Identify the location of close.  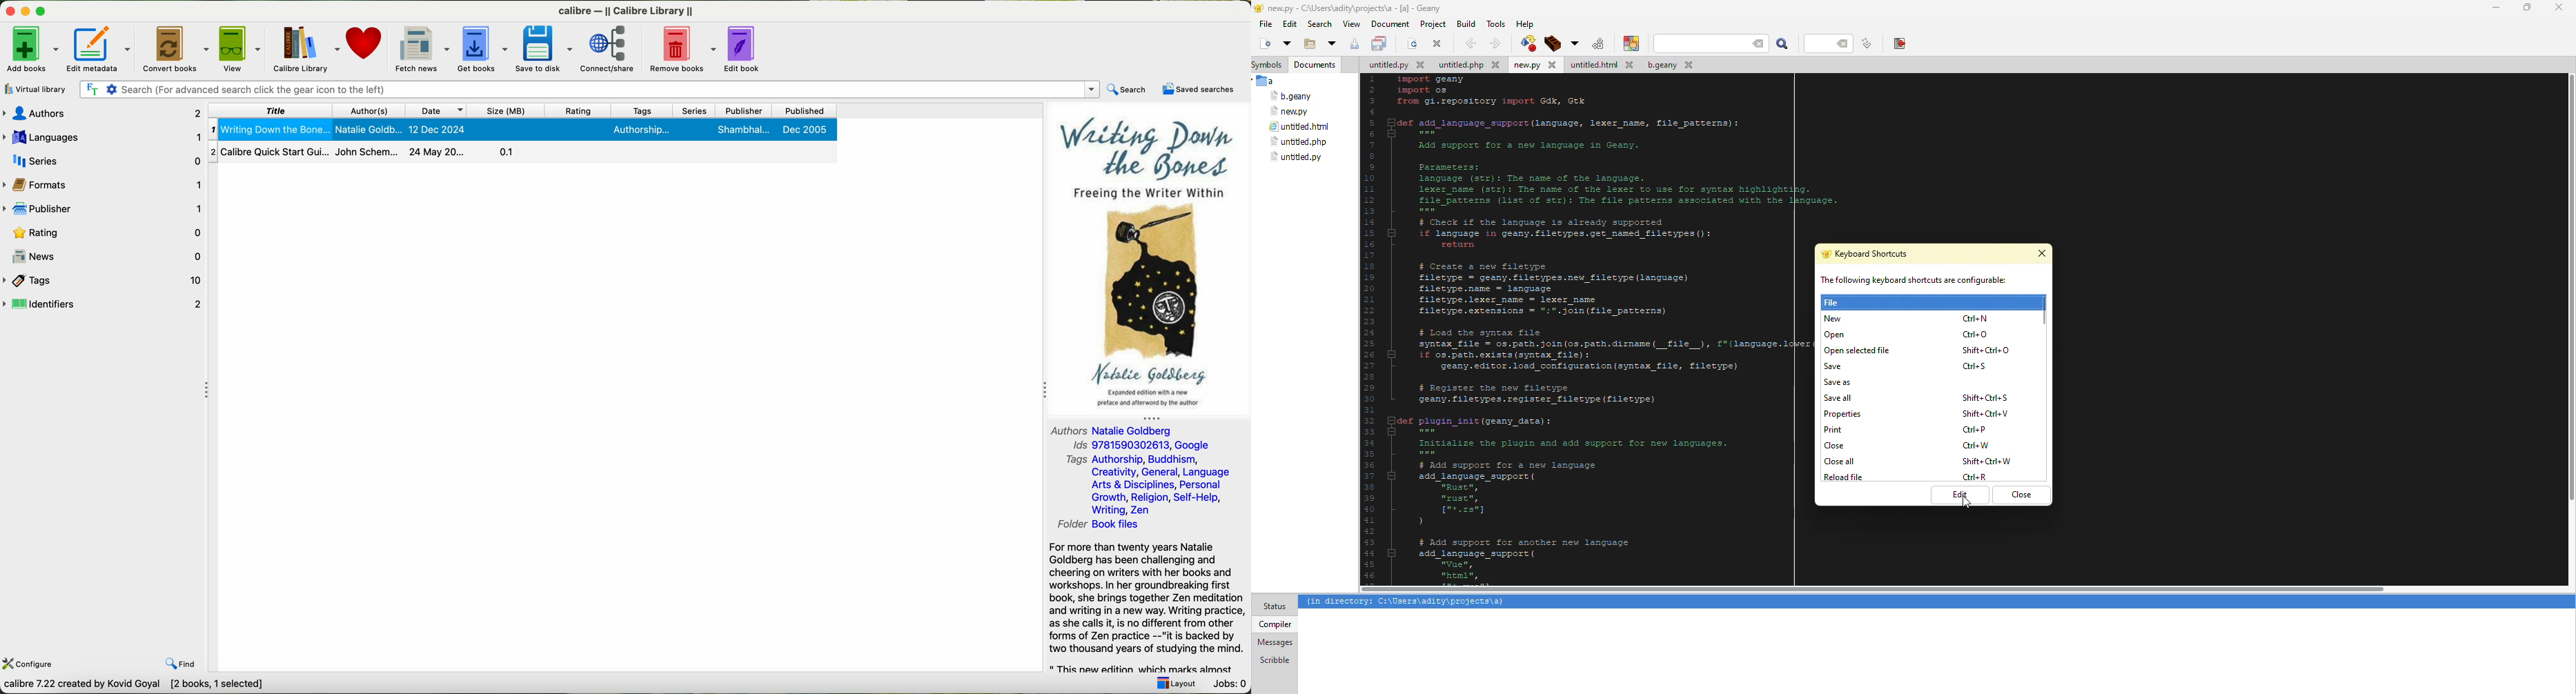
(1835, 445).